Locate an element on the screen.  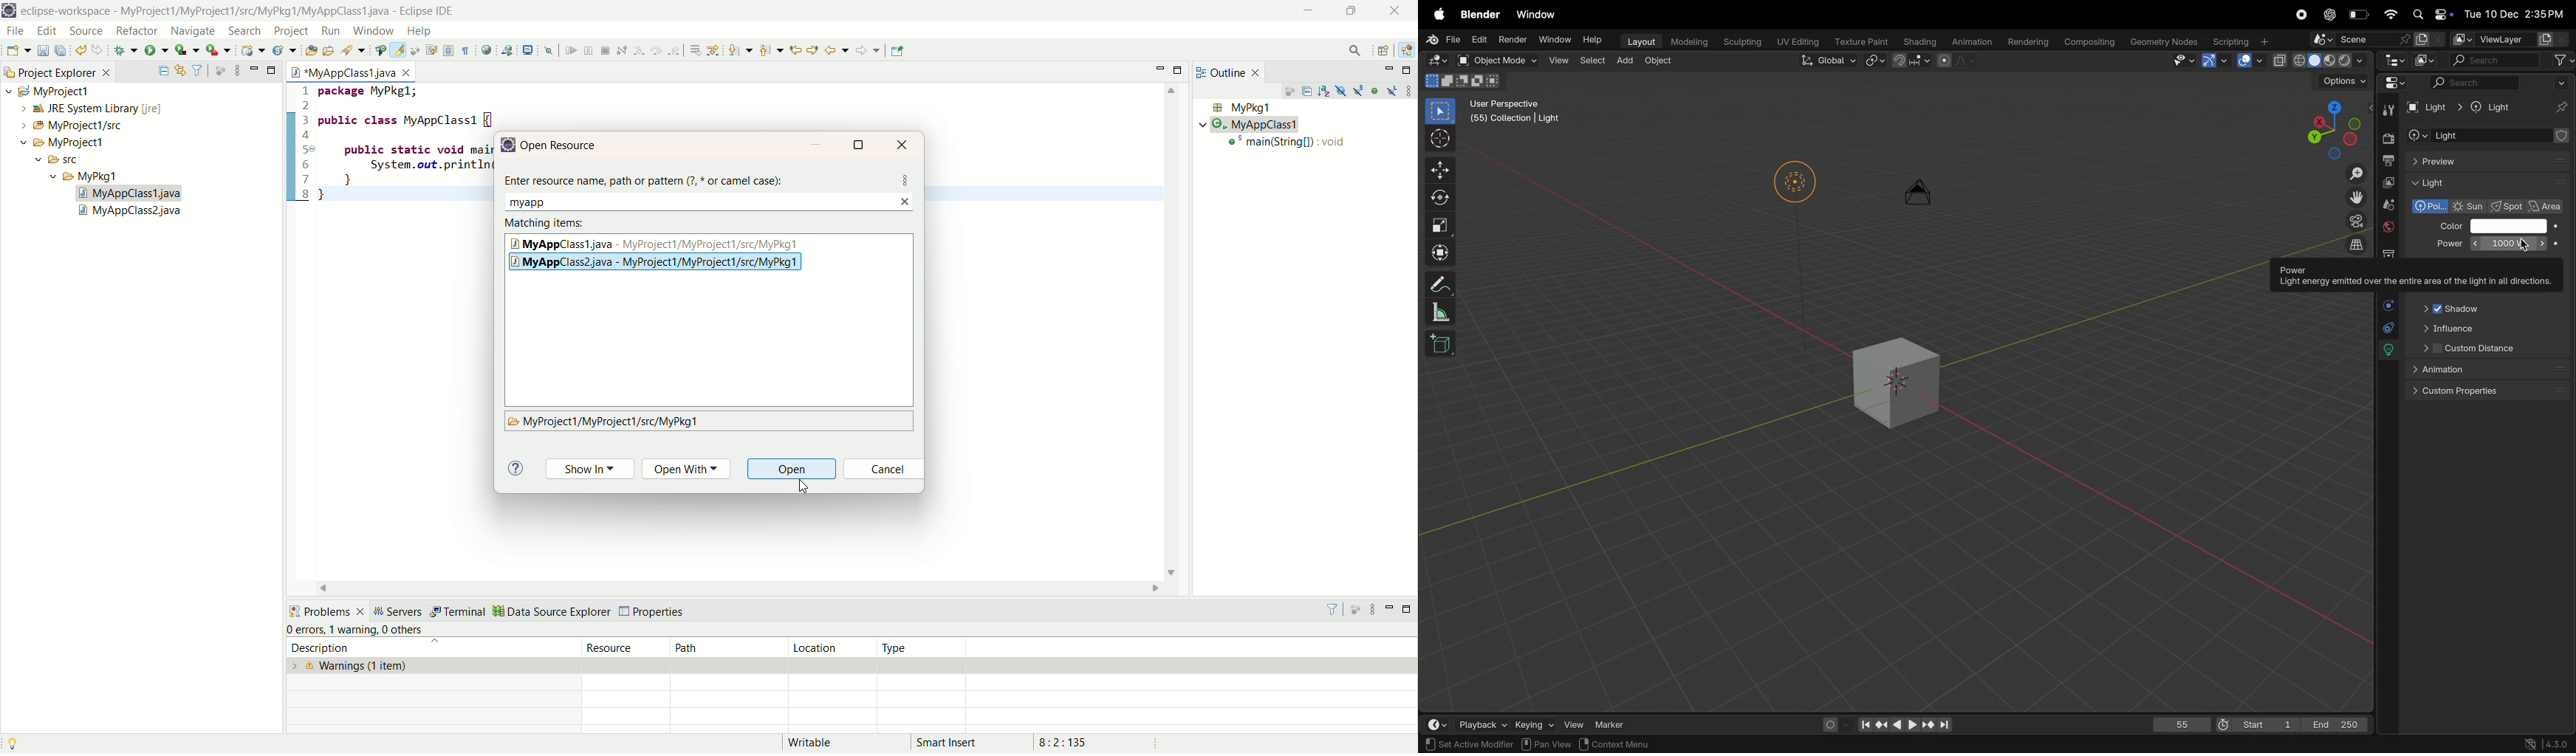
camera is located at coordinates (1922, 198).